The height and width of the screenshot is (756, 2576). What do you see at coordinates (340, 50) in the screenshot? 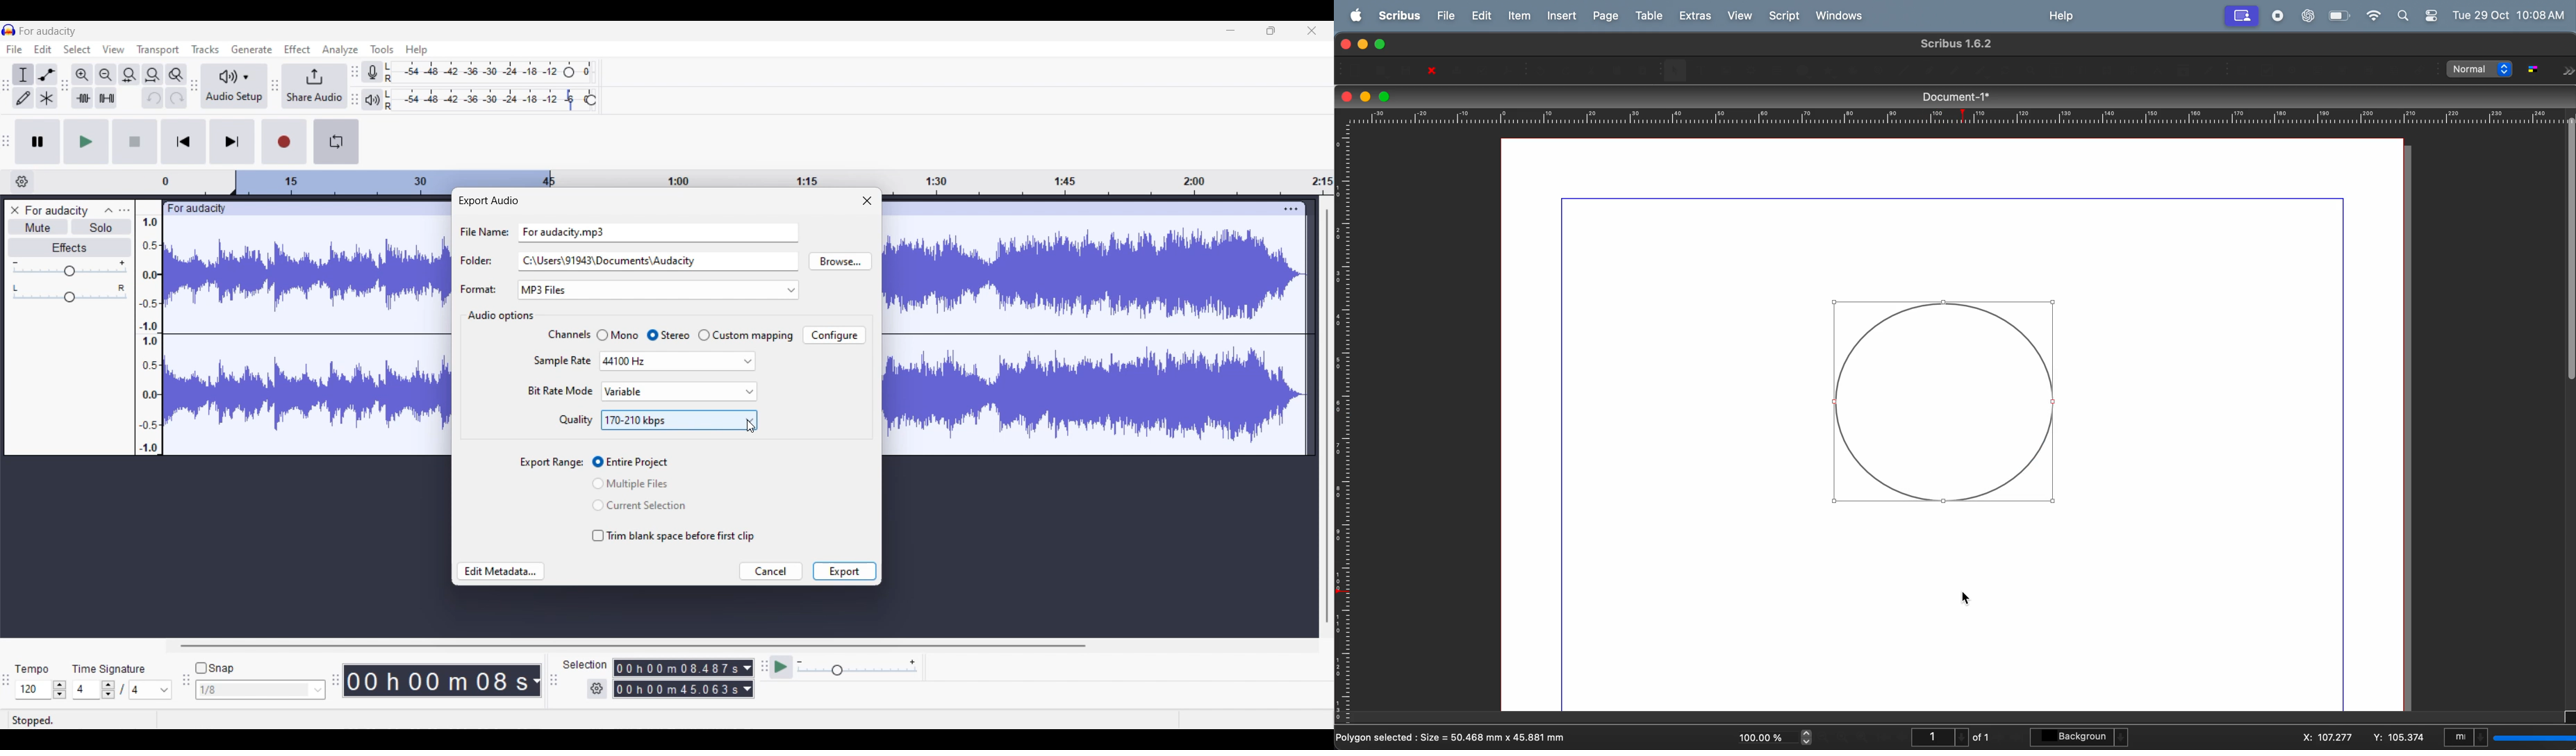
I see `Analyze menu` at bounding box center [340, 50].